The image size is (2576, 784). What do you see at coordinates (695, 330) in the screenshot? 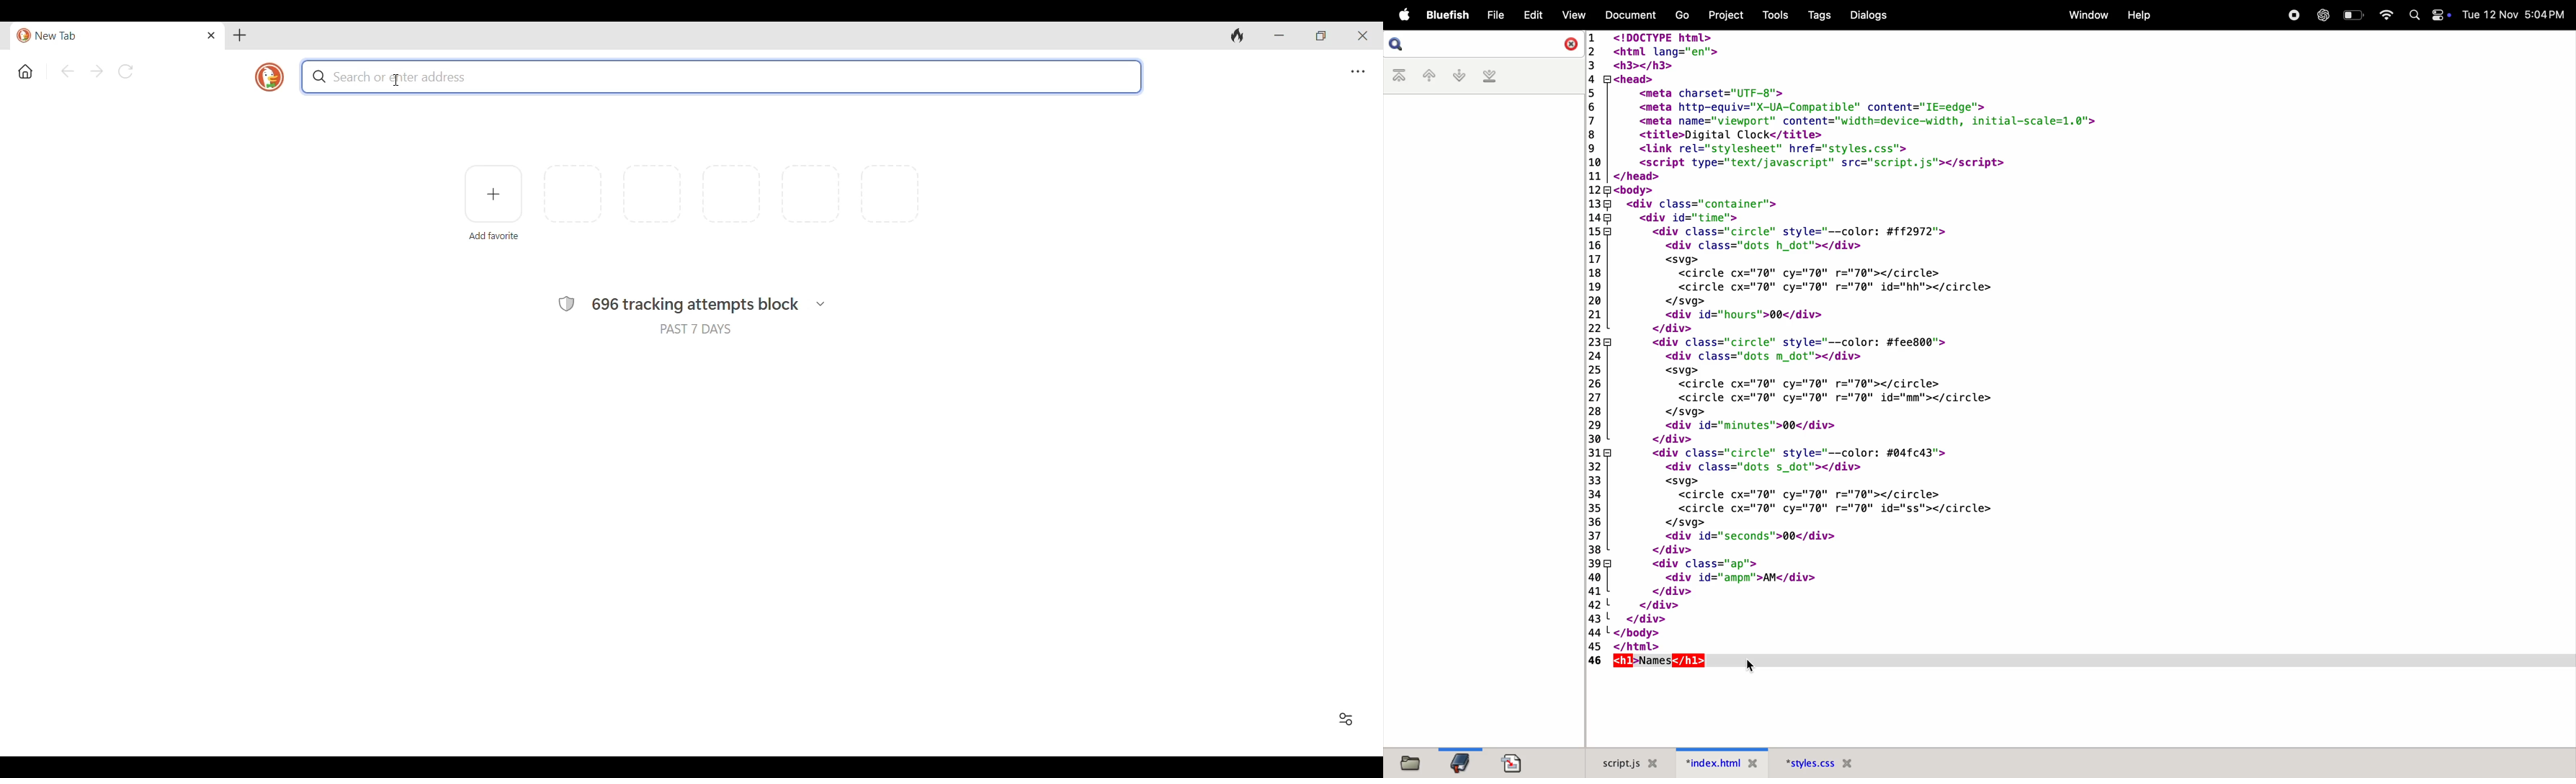
I see `PAST 7 DAYS` at bounding box center [695, 330].